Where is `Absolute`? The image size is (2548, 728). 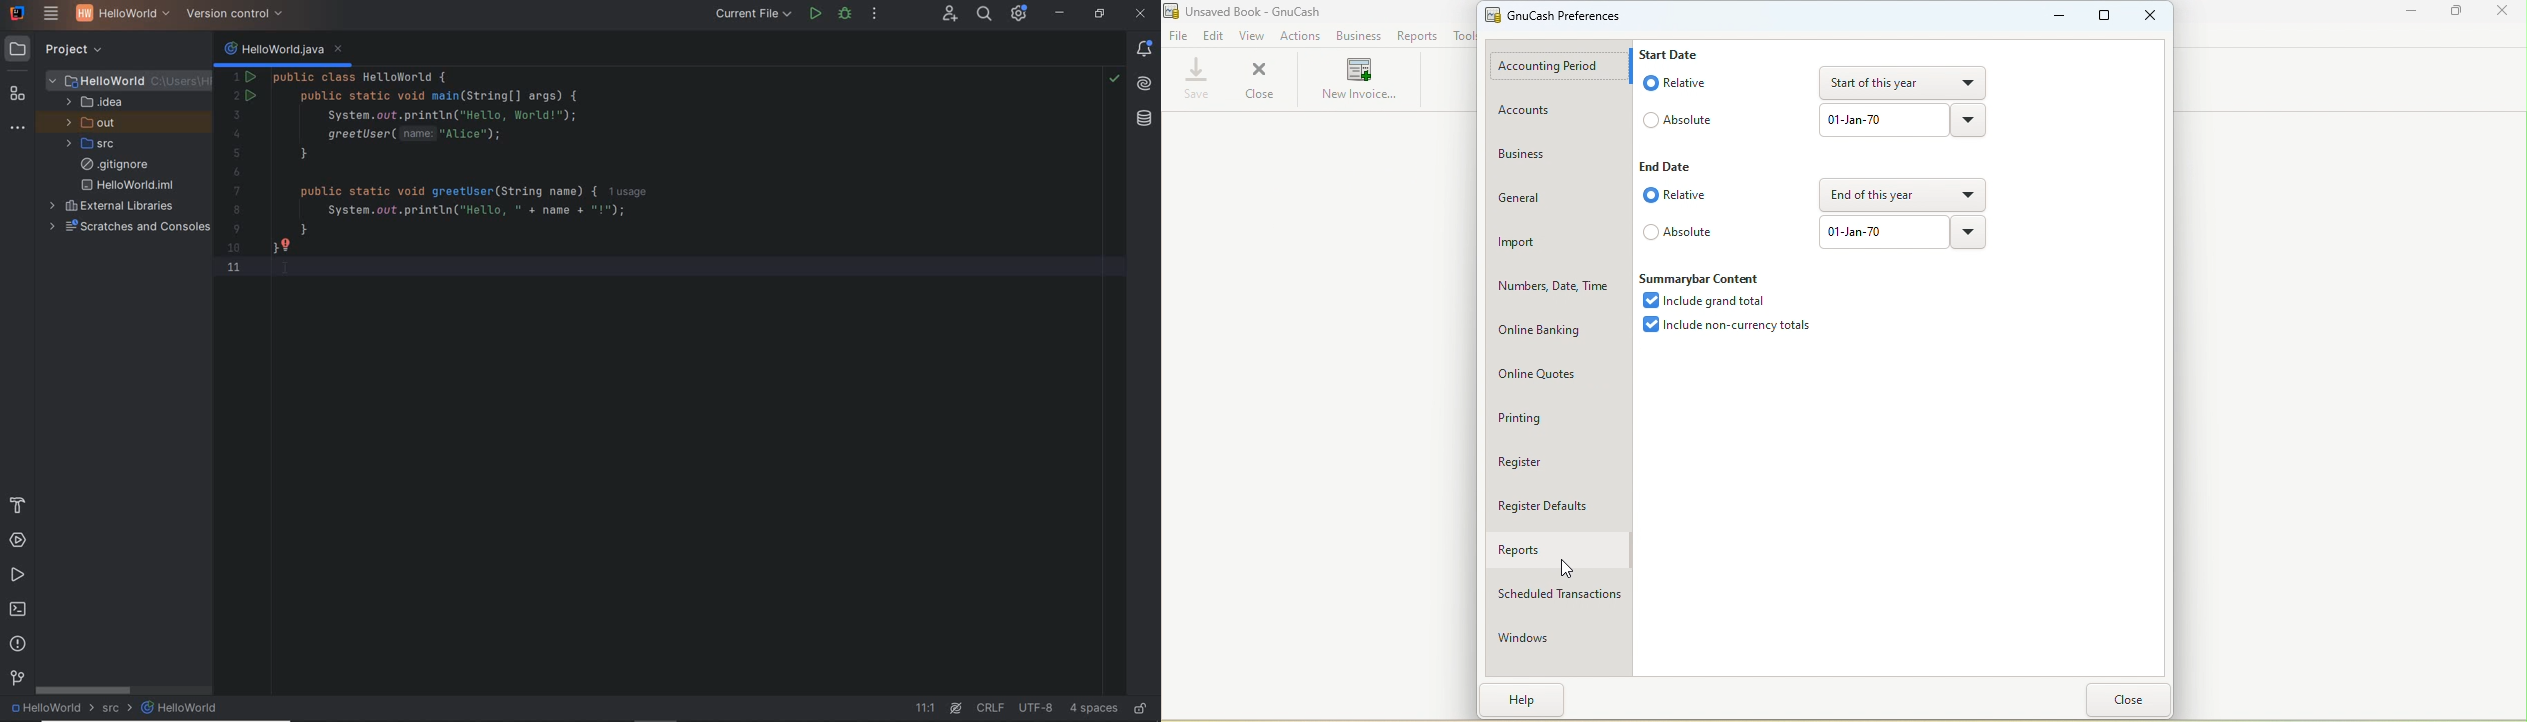
Absolute is located at coordinates (1682, 116).